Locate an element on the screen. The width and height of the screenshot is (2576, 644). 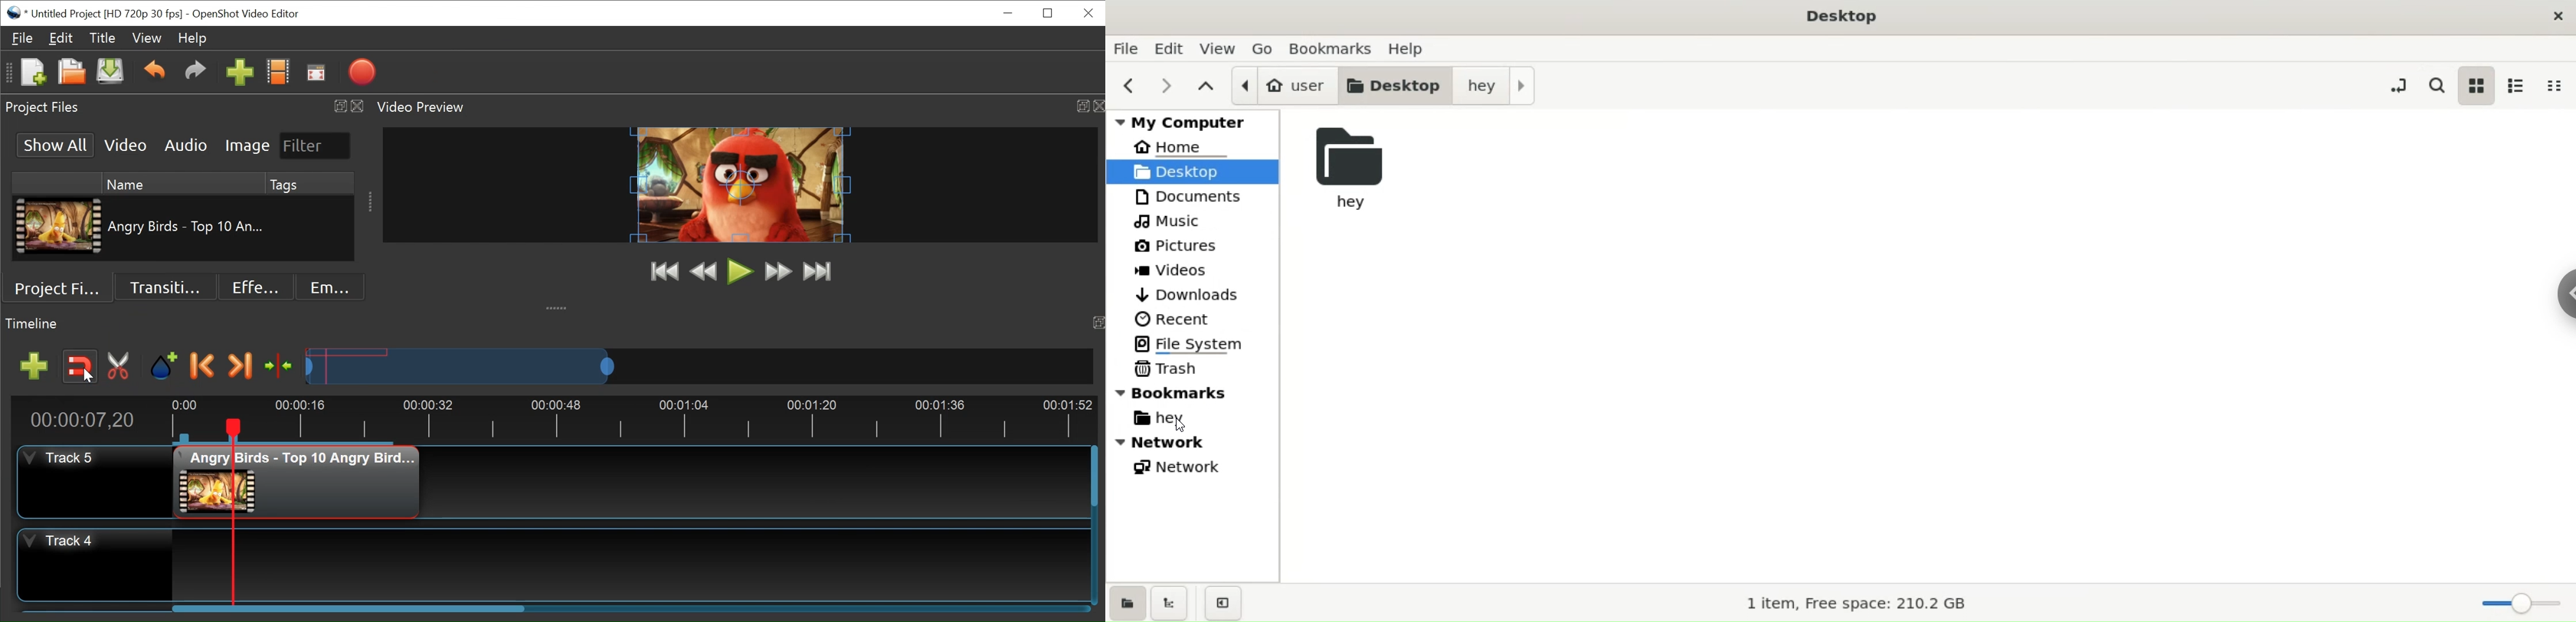
Title is located at coordinates (102, 39).